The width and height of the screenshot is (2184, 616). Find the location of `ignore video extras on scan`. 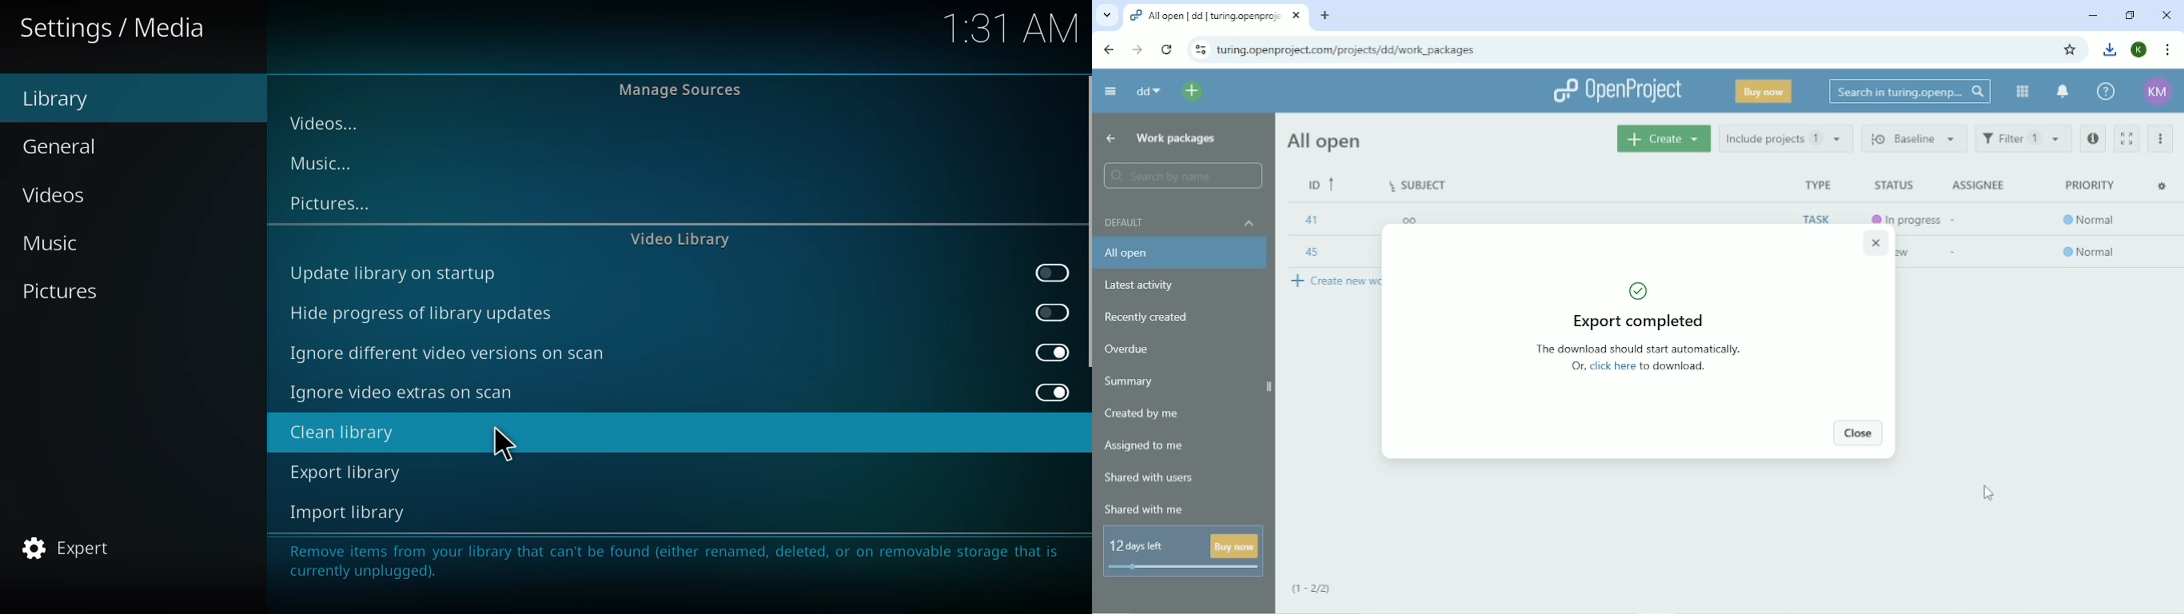

ignore video extras on scan is located at coordinates (401, 391).